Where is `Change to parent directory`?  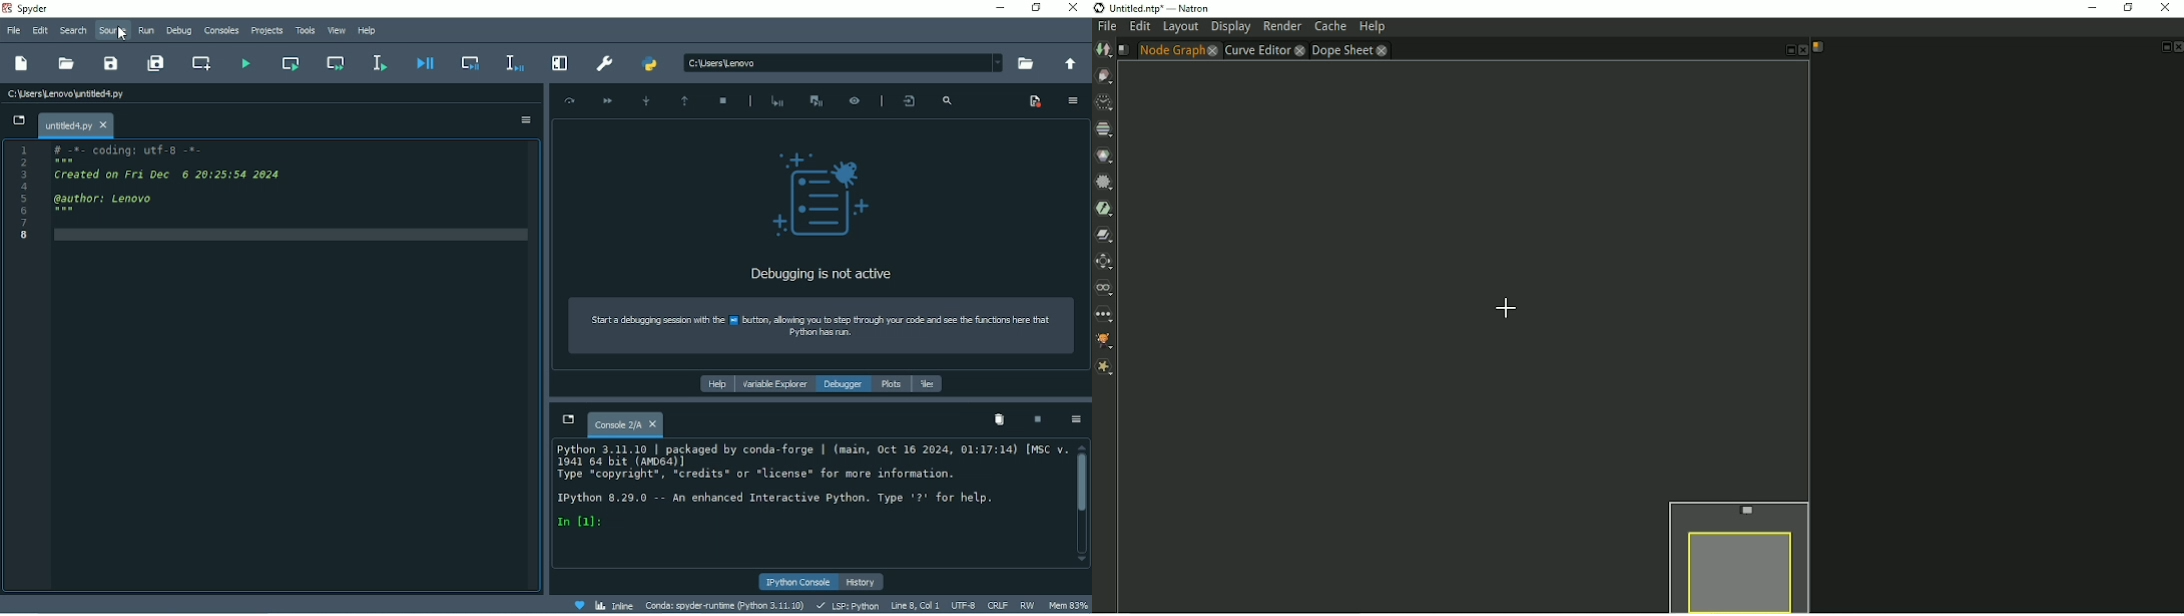
Change to parent directory is located at coordinates (1068, 65).